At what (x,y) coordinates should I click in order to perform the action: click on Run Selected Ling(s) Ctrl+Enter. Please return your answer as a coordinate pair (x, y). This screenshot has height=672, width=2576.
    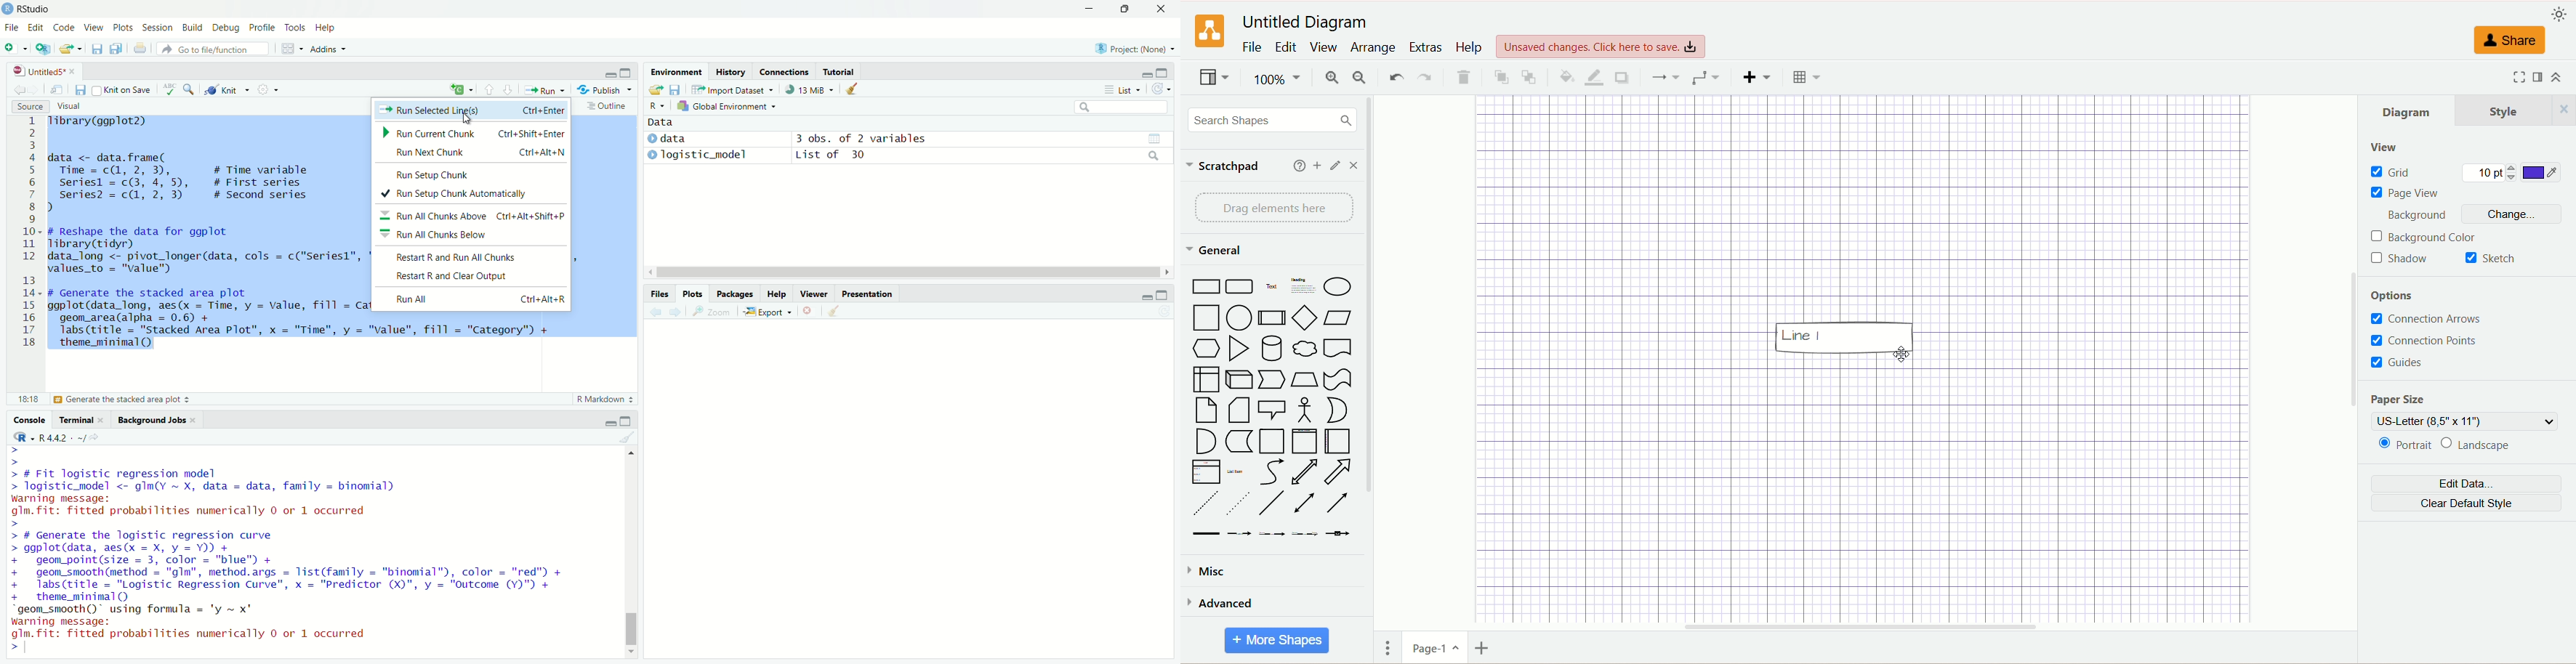
    Looking at the image, I should click on (482, 111).